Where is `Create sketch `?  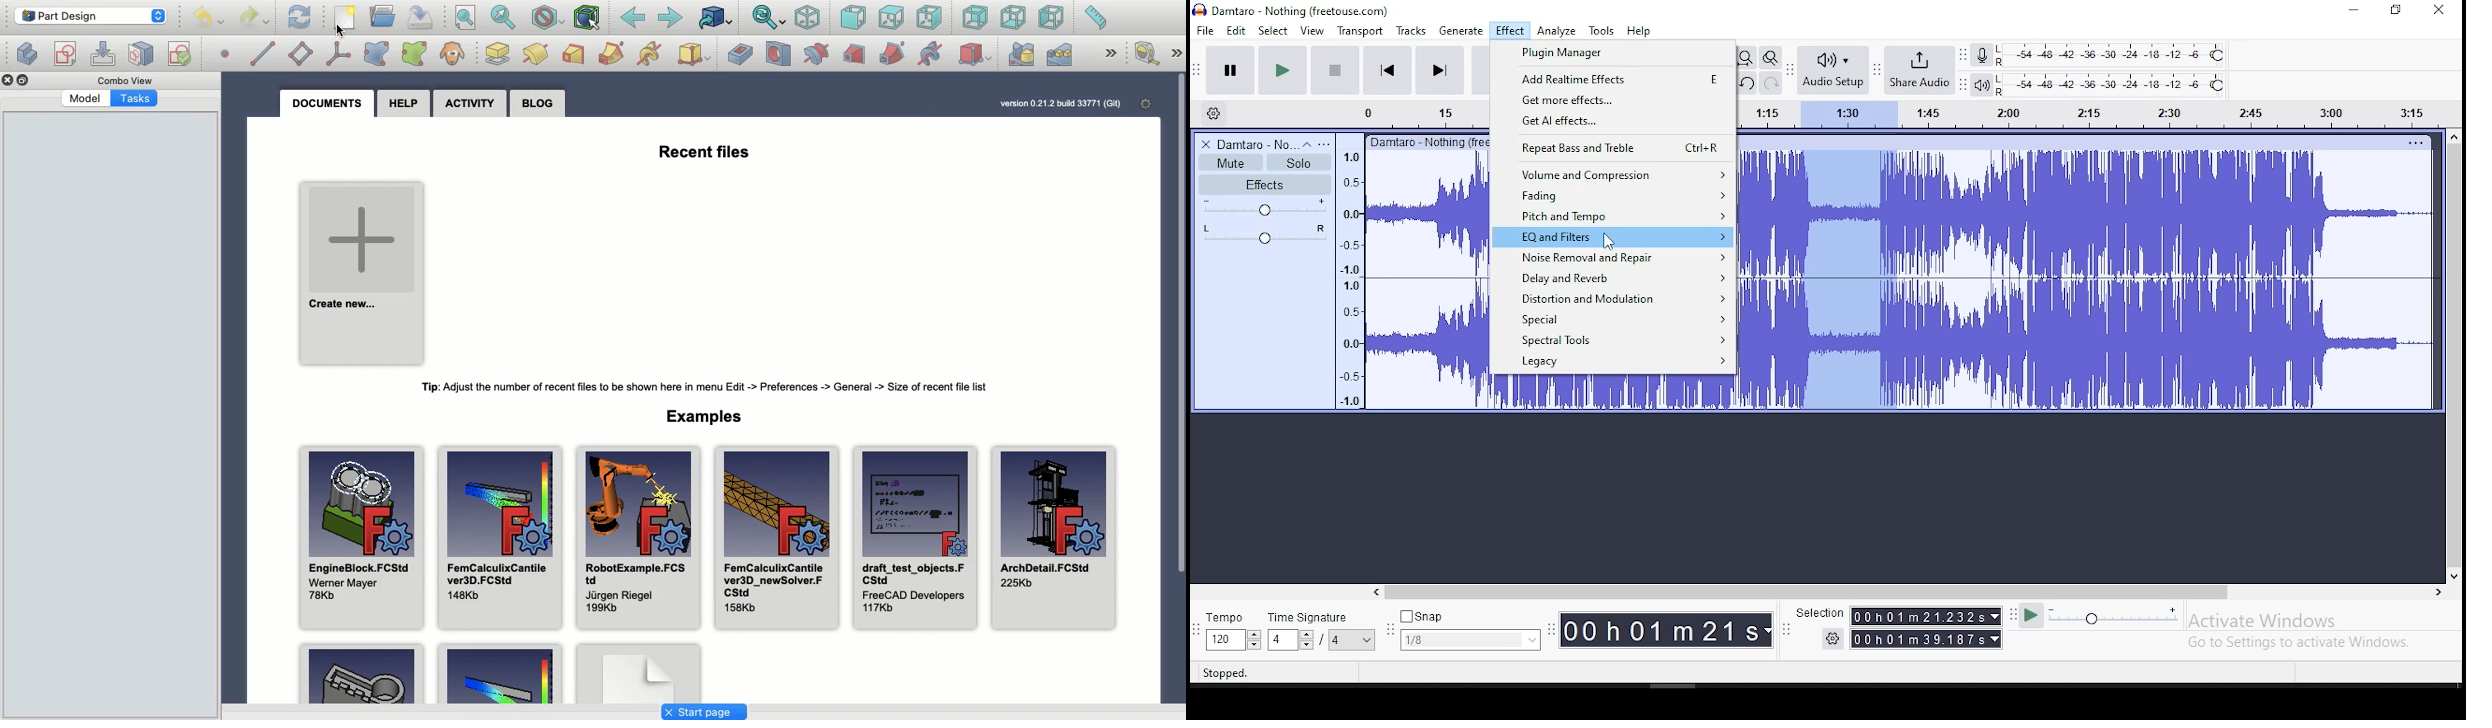 Create sketch  is located at coordinates (26, 53).